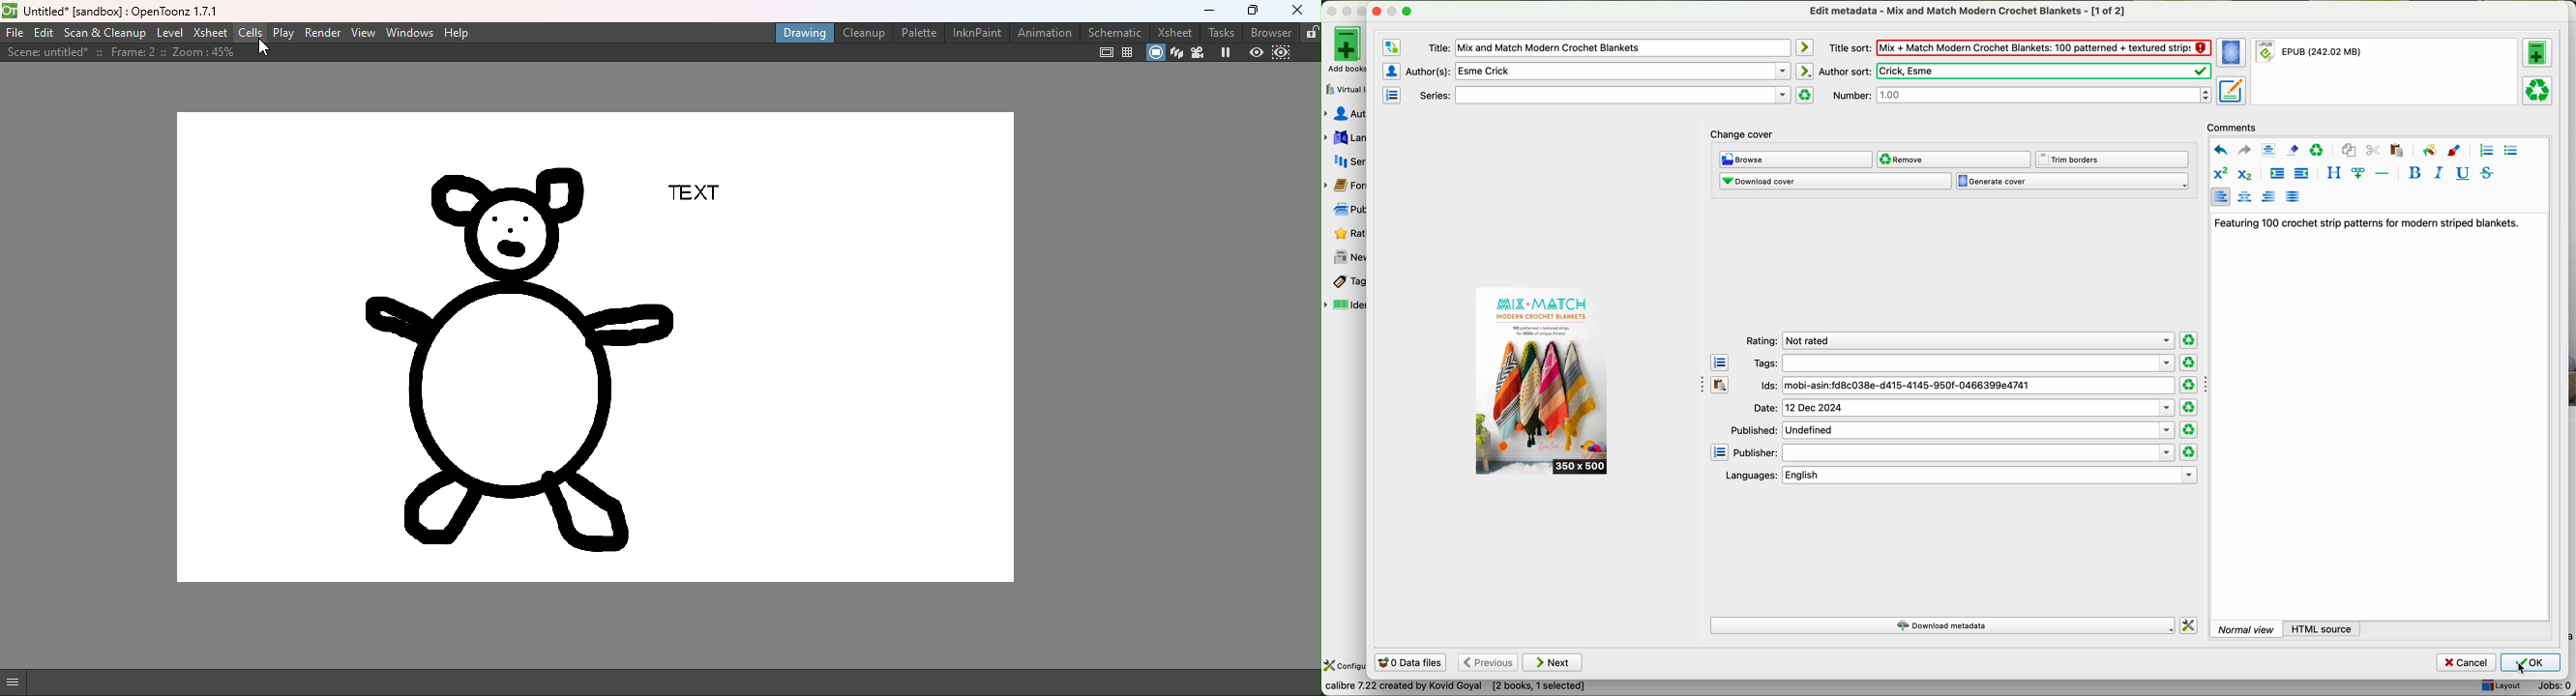 Image resolution: width=2576 pixels, height=700 pixels. Describe the element at coordinates (1392, 48) in the screenshot. I see `swap the author and title` at that location.